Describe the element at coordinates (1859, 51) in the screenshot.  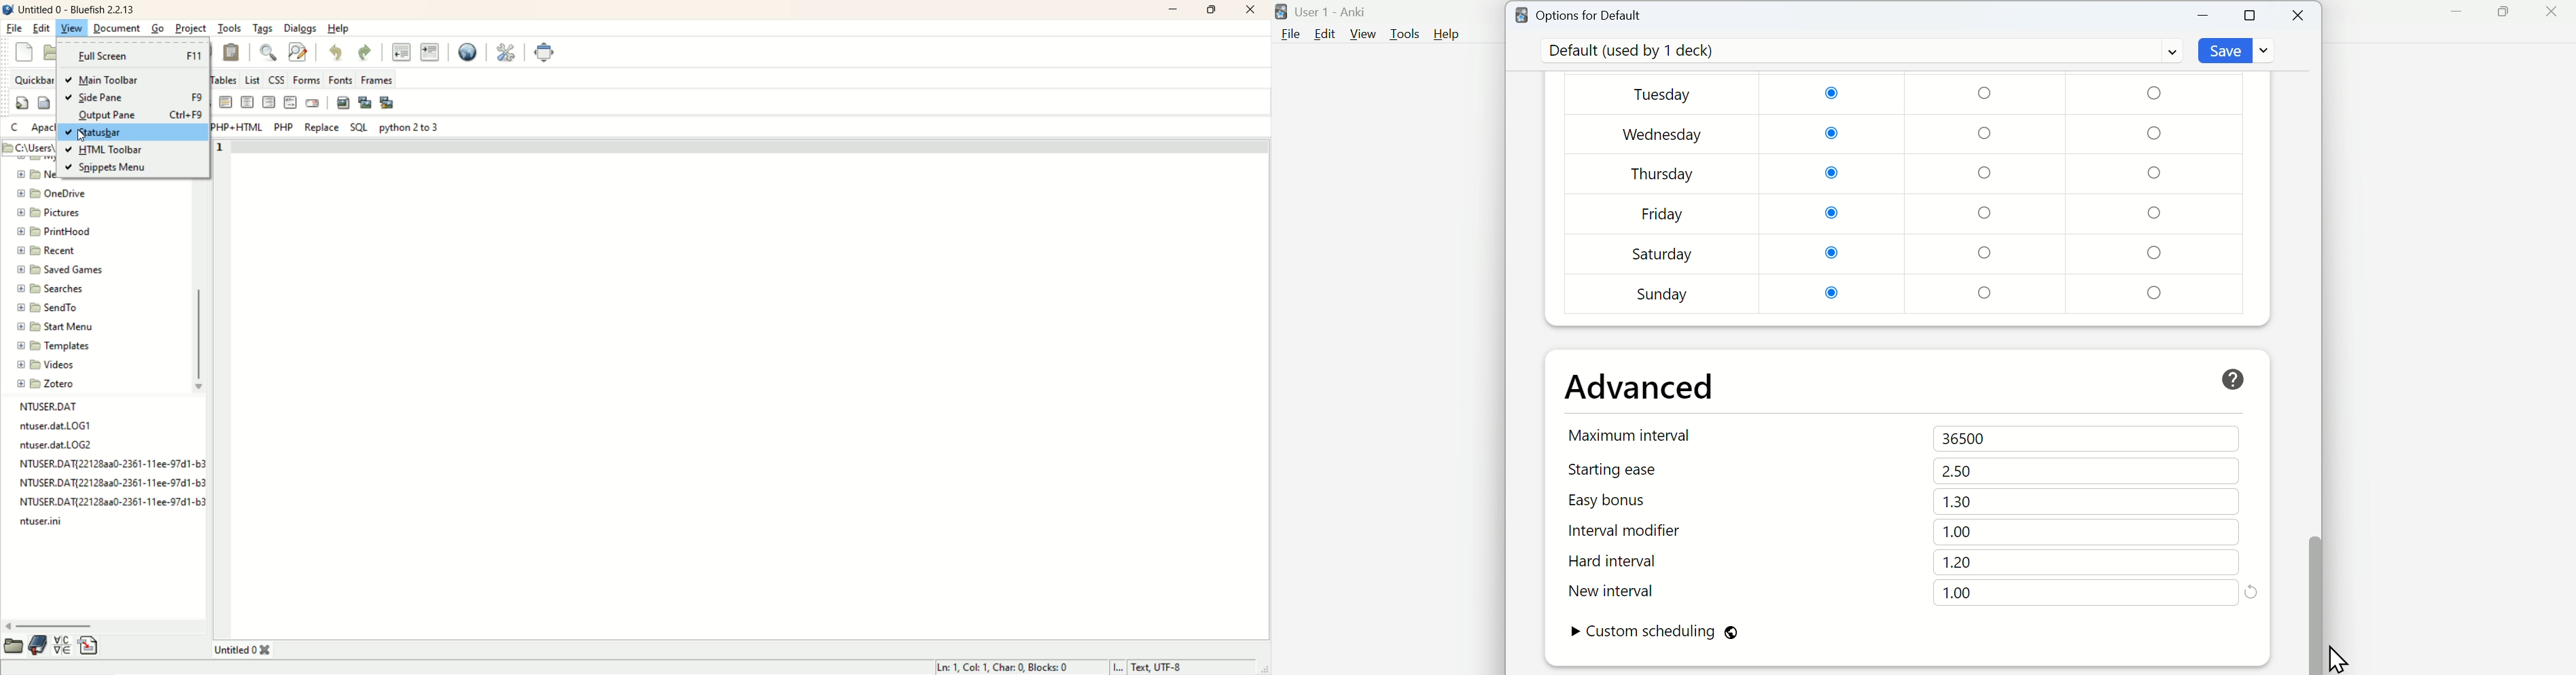
I see `Default` at that location.